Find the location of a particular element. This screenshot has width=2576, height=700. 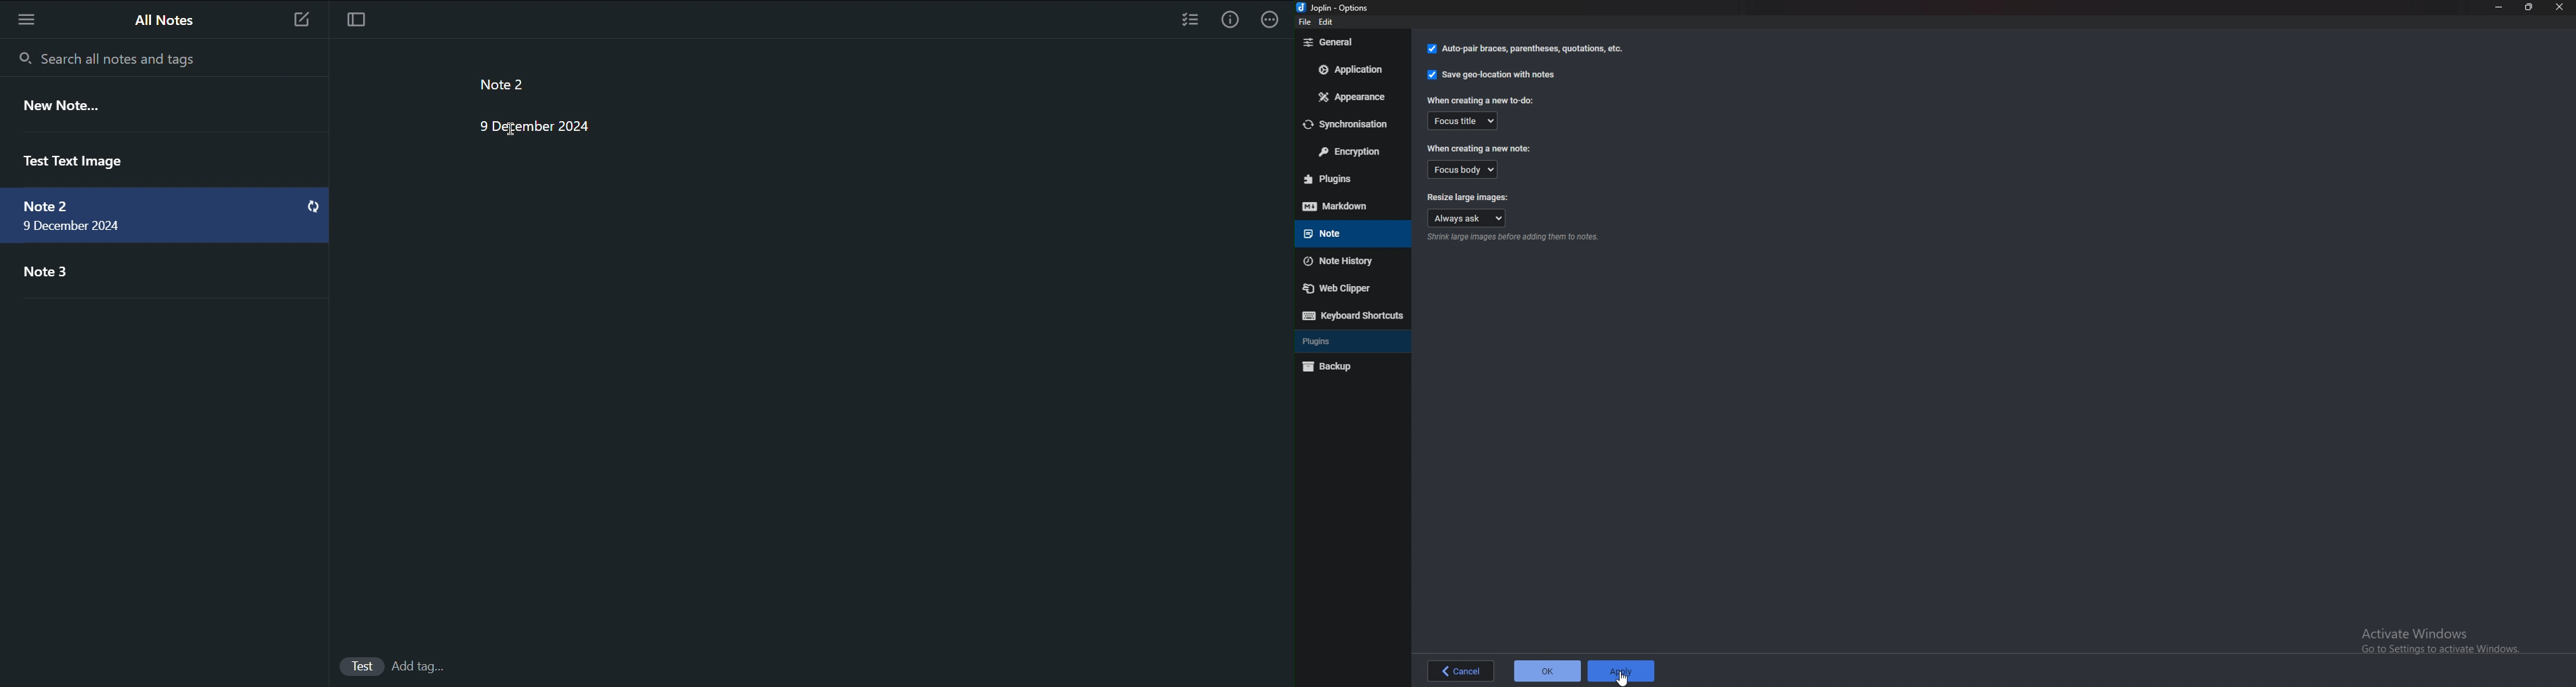

Backup is located at coordinates (1351, 365).